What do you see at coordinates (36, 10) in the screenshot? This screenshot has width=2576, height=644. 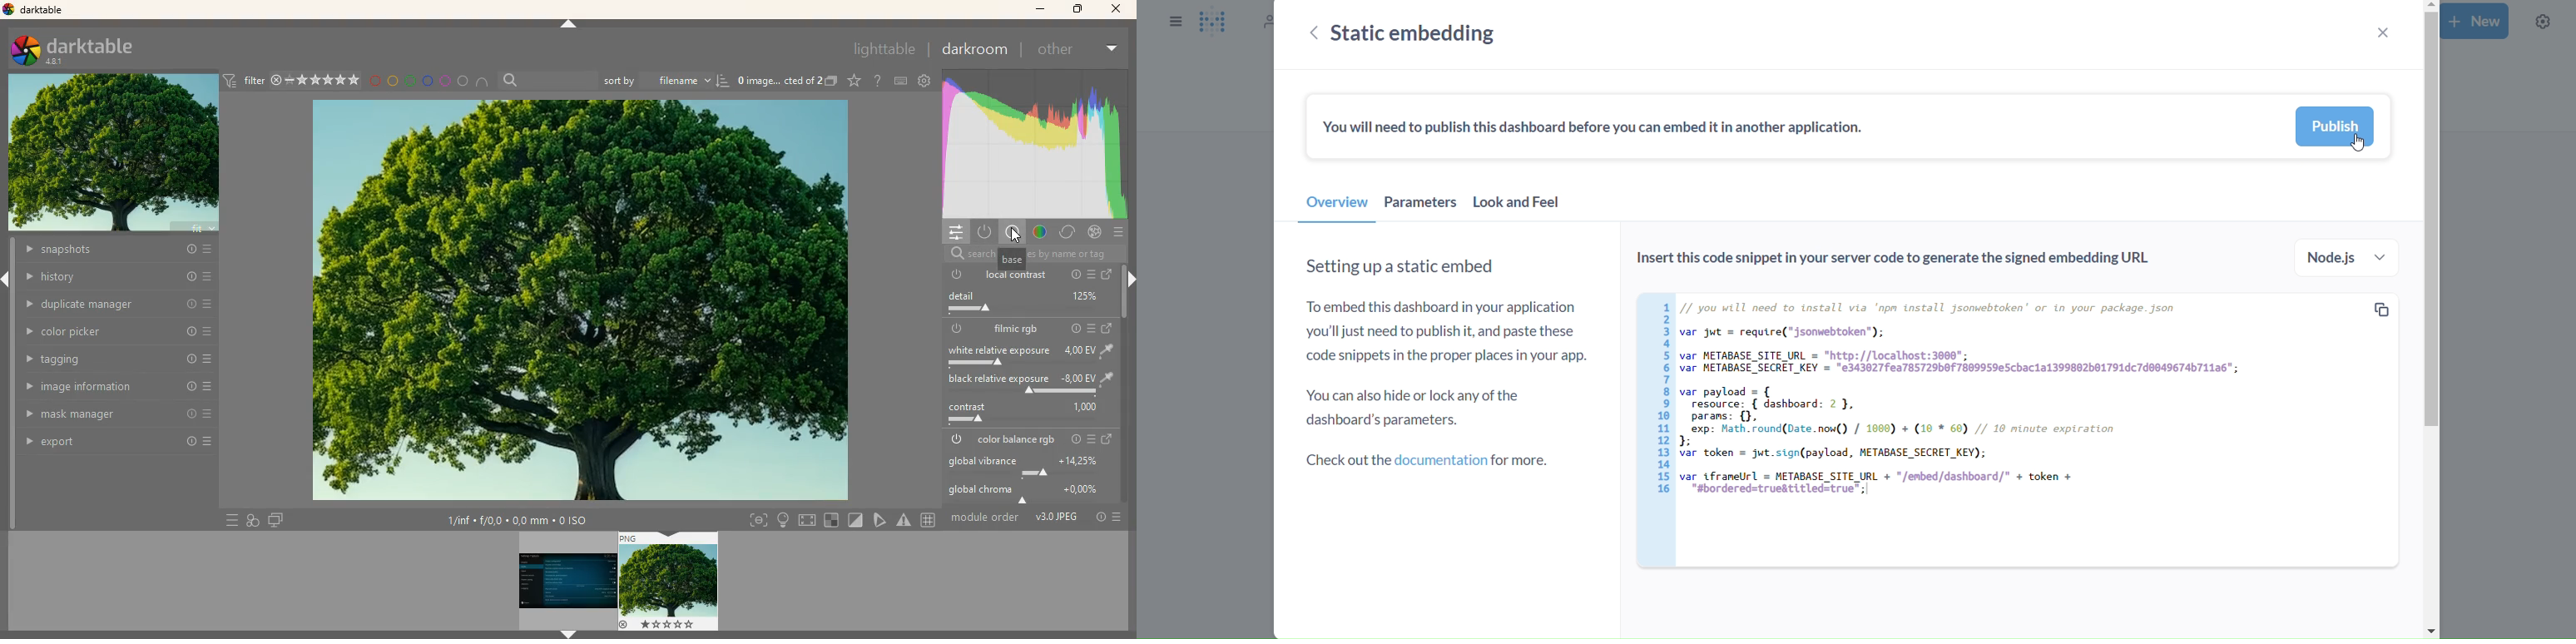 I see `darktable` at bounding box center [36, 10].